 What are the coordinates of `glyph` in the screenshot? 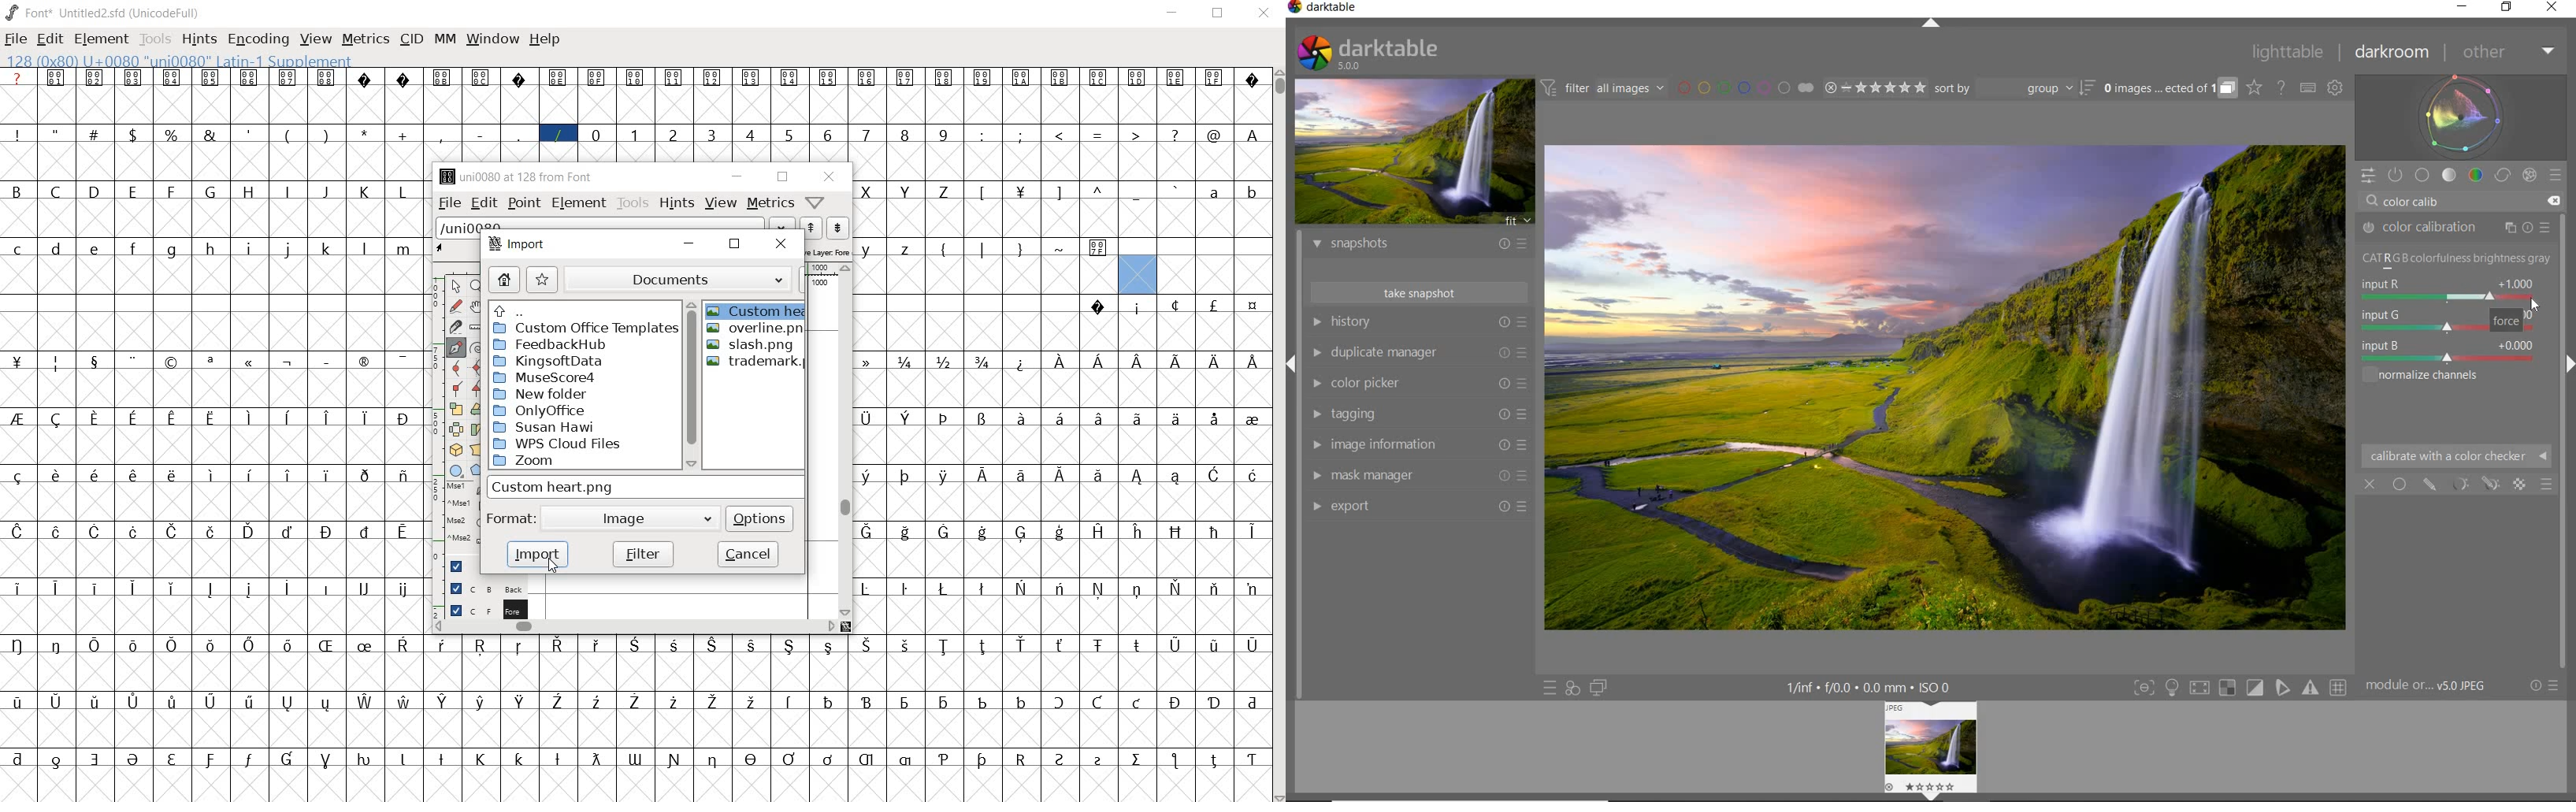 It's located at (867, 645).